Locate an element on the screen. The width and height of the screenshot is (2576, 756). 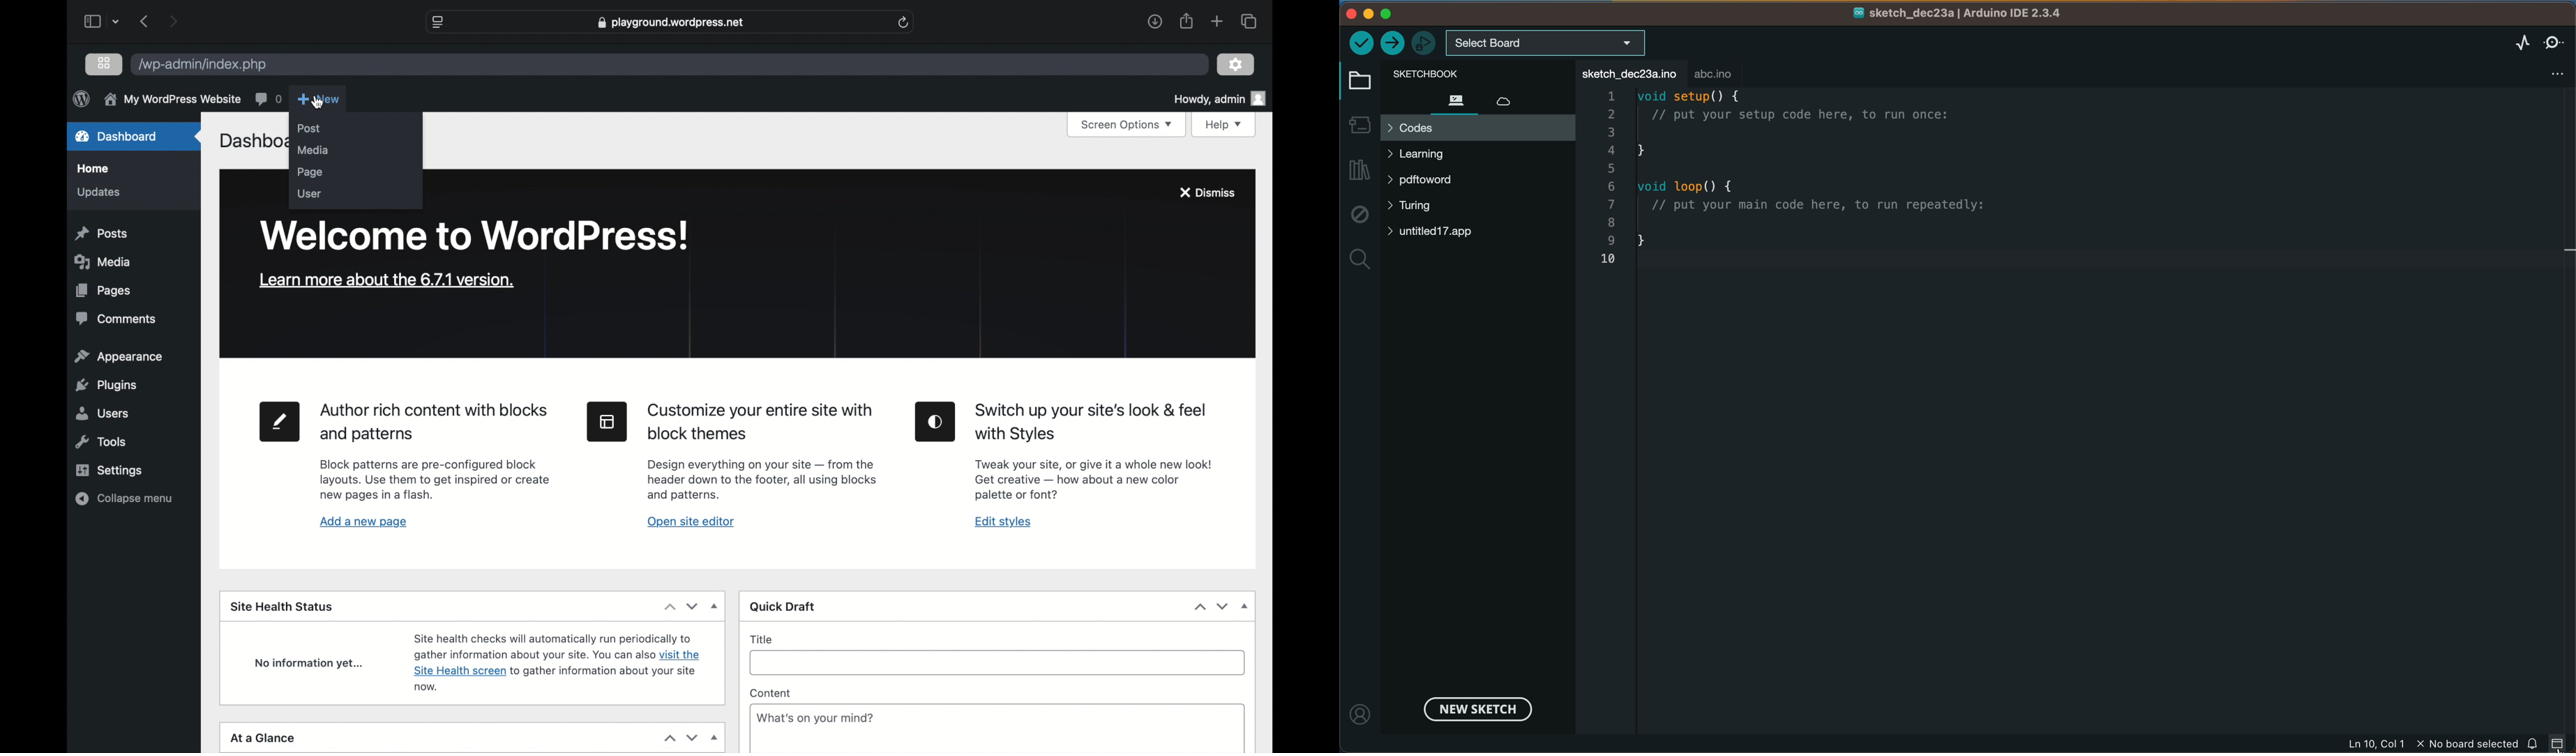
post is located at coordinates (309, 128).